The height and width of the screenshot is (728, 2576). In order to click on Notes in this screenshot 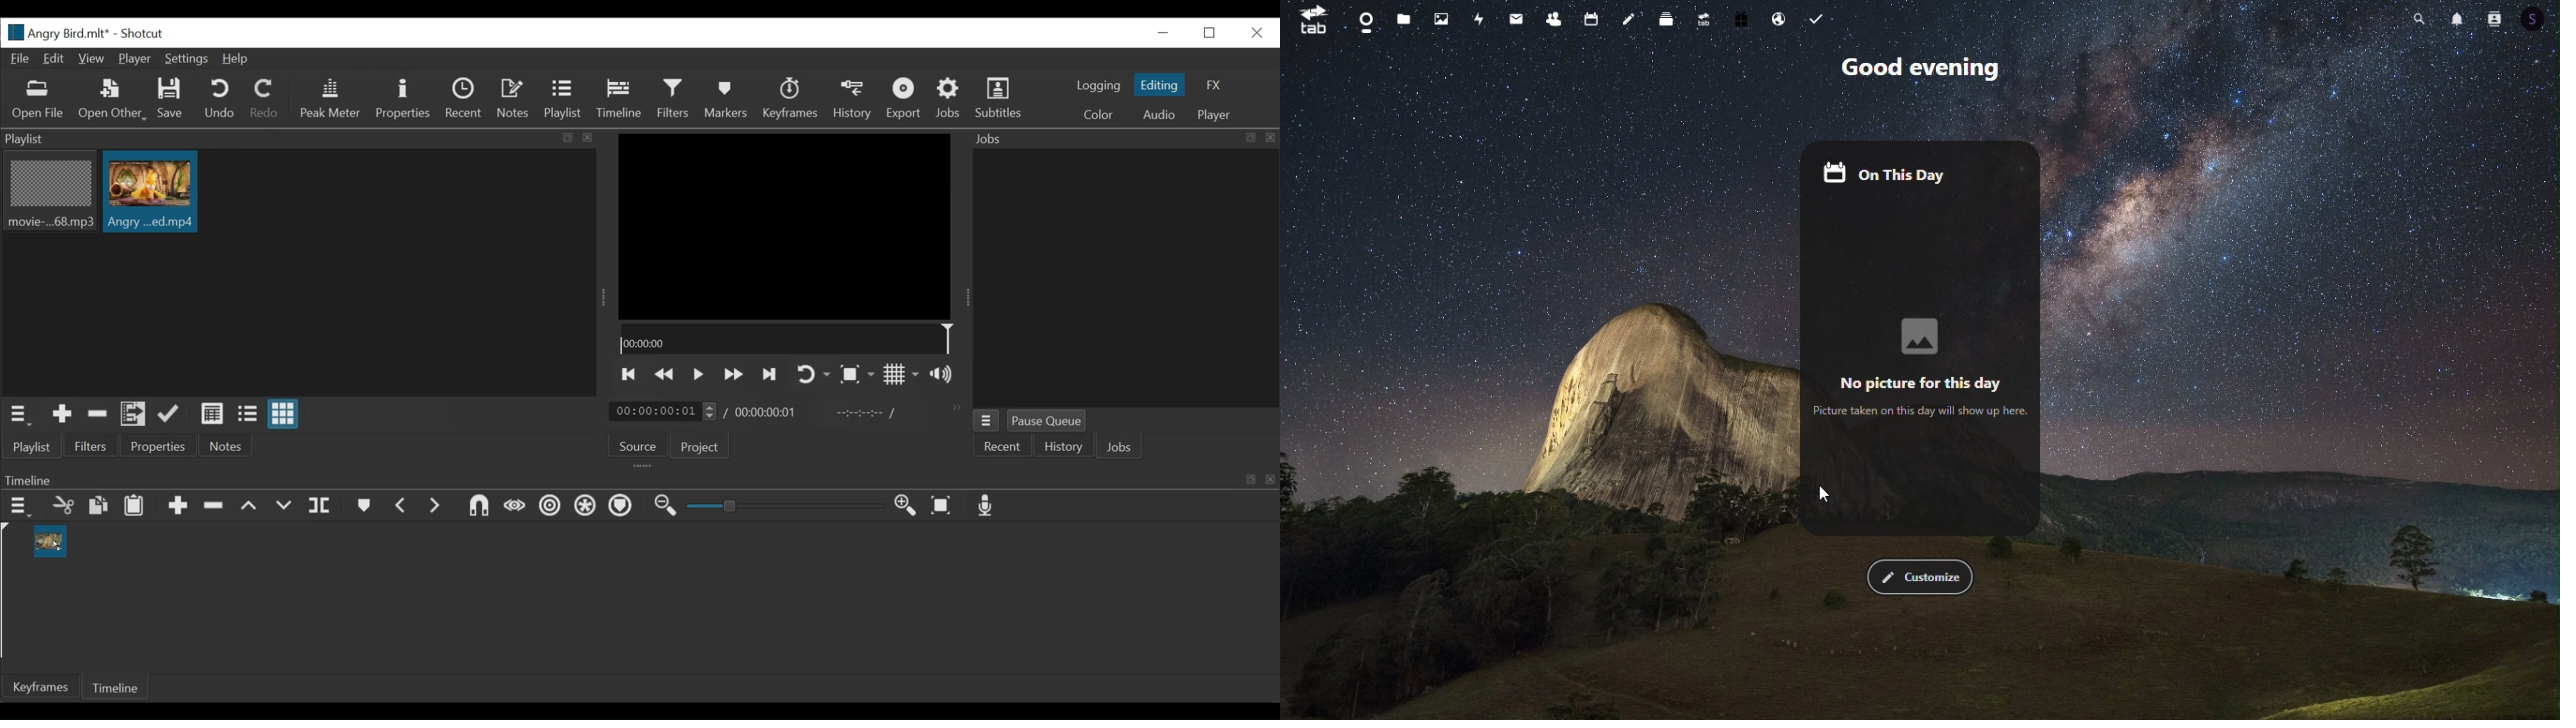, I will do `click(223, 446)`.